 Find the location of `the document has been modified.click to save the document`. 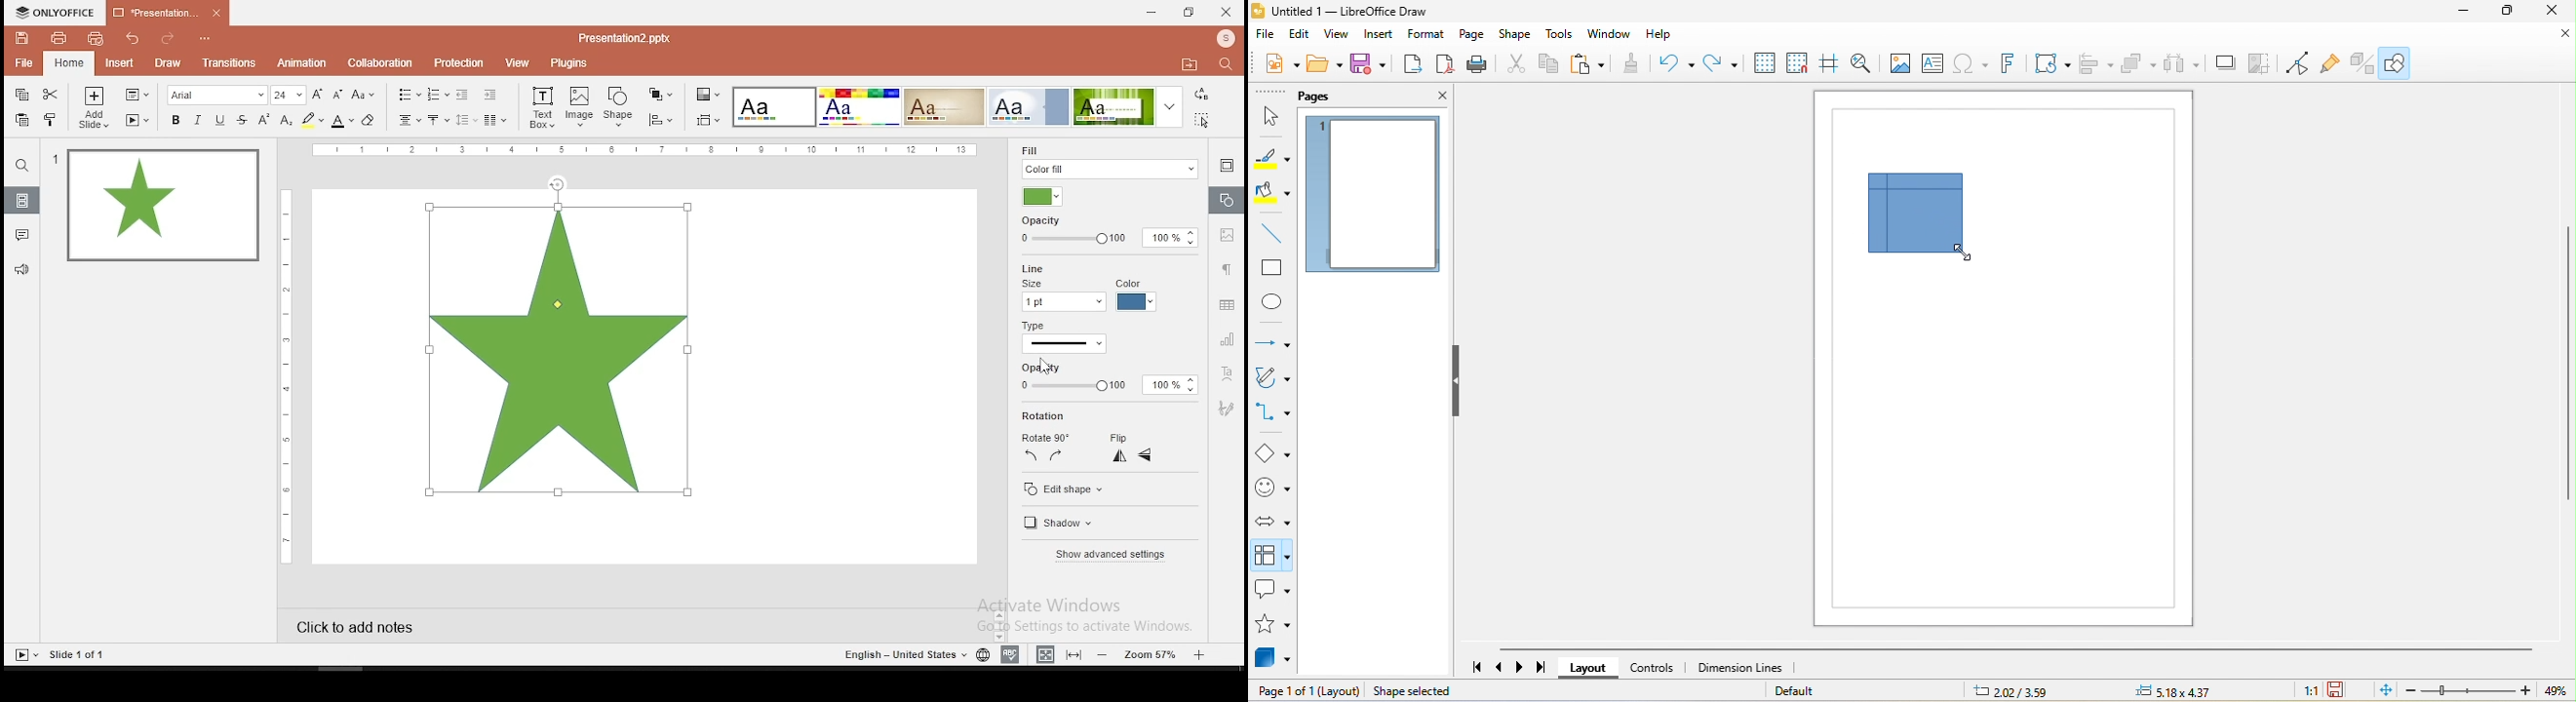

the document has been modified.click to save the document is located at coordinates (2339, 690).